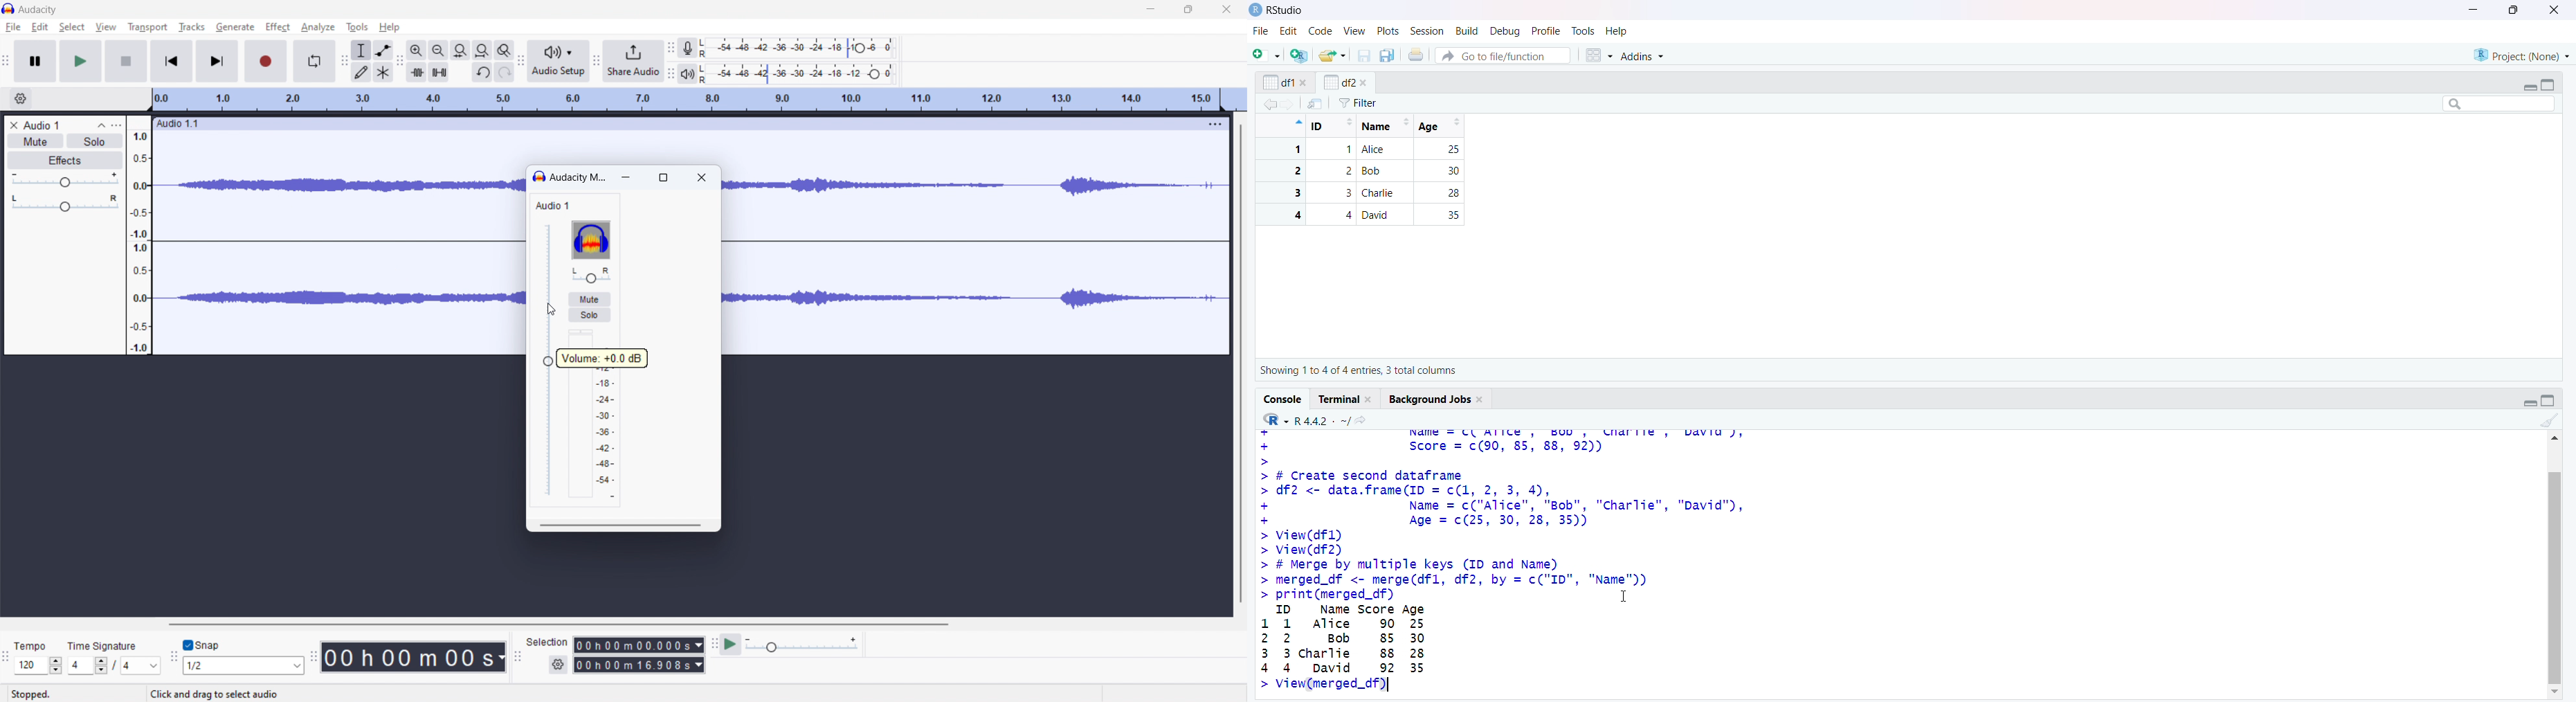  Describe the element at coordinates (1442, 126) in the screenshot. I see `age` at that location.